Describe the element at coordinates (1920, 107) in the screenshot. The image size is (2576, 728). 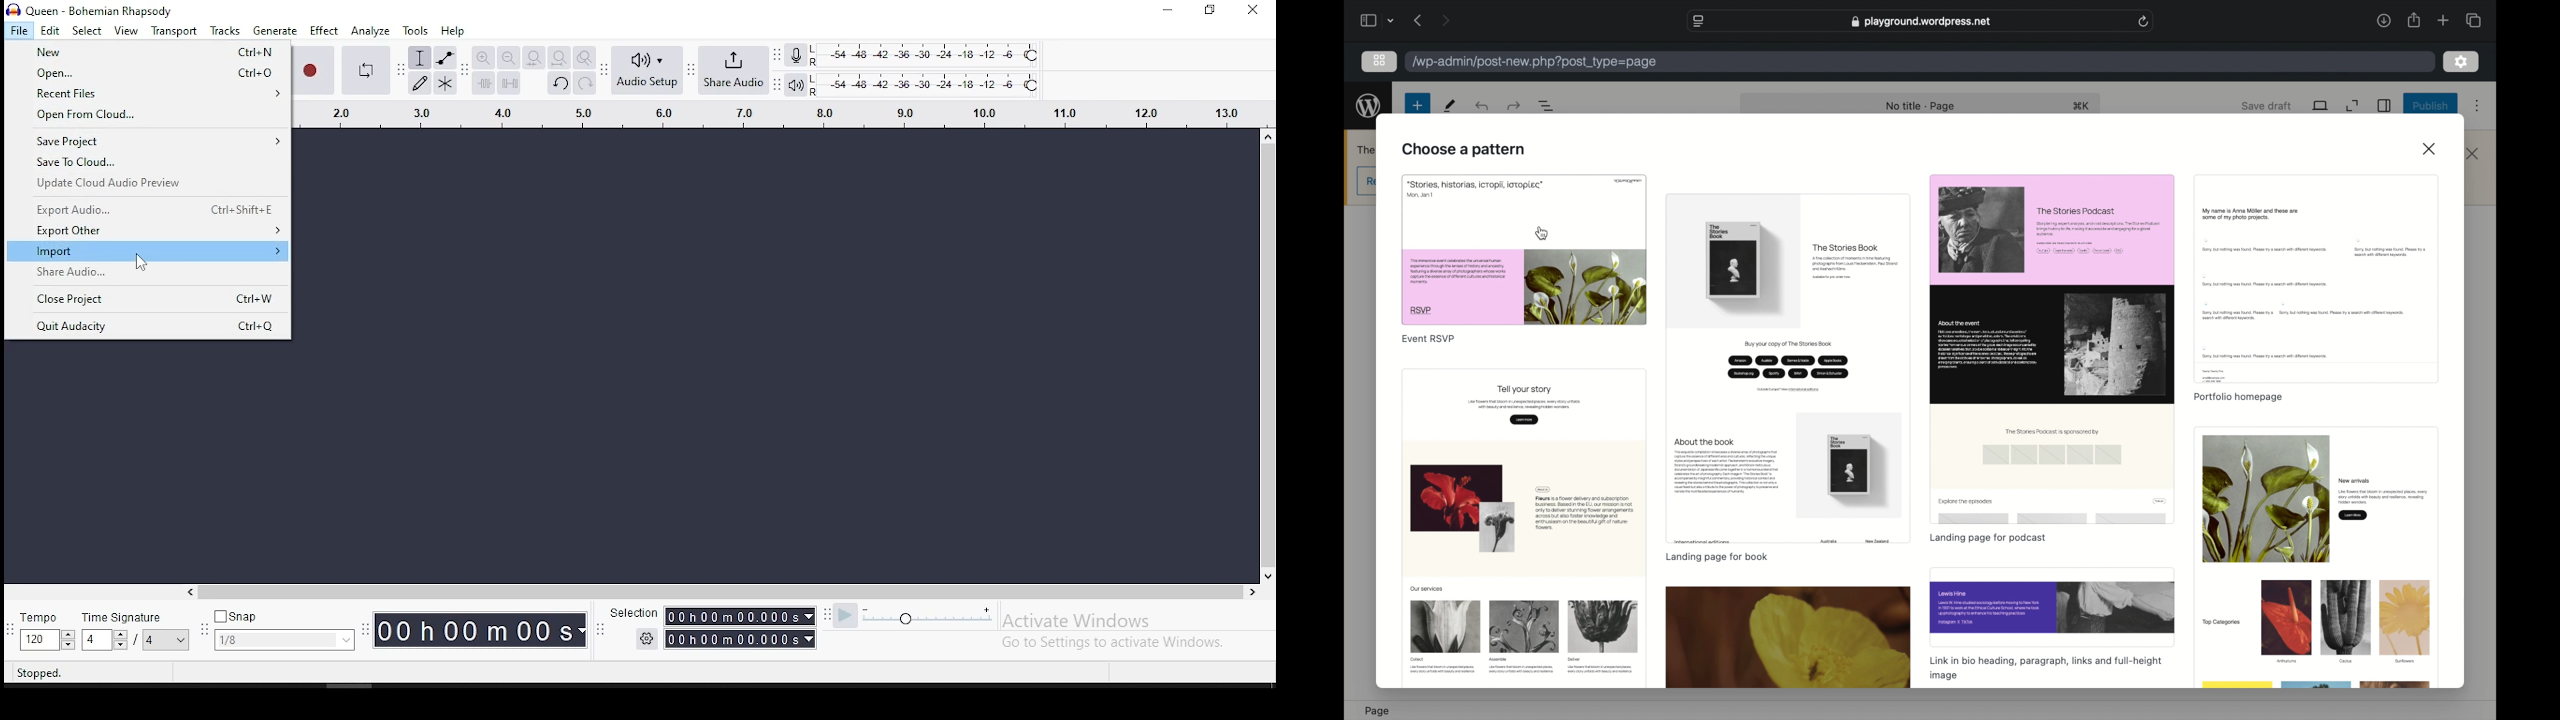
I see `no title- page` at that location.